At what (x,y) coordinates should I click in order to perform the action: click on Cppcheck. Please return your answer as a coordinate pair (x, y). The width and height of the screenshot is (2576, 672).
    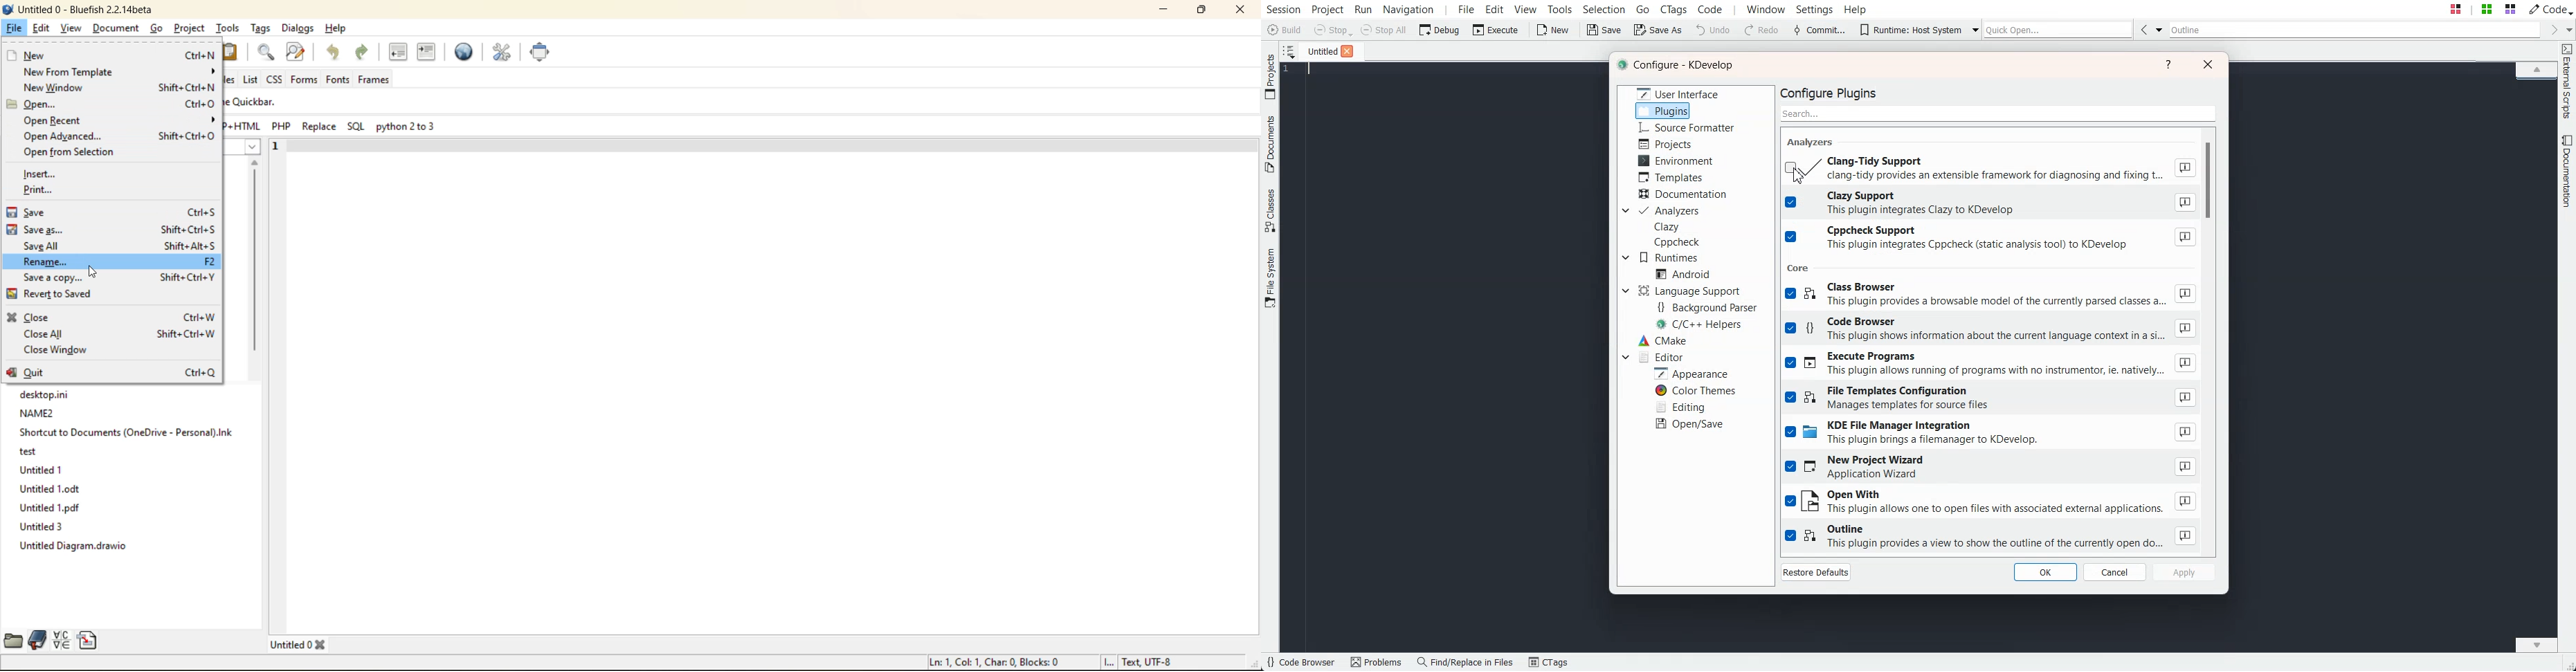
    Looking at the image, I should click on (1679, 242).